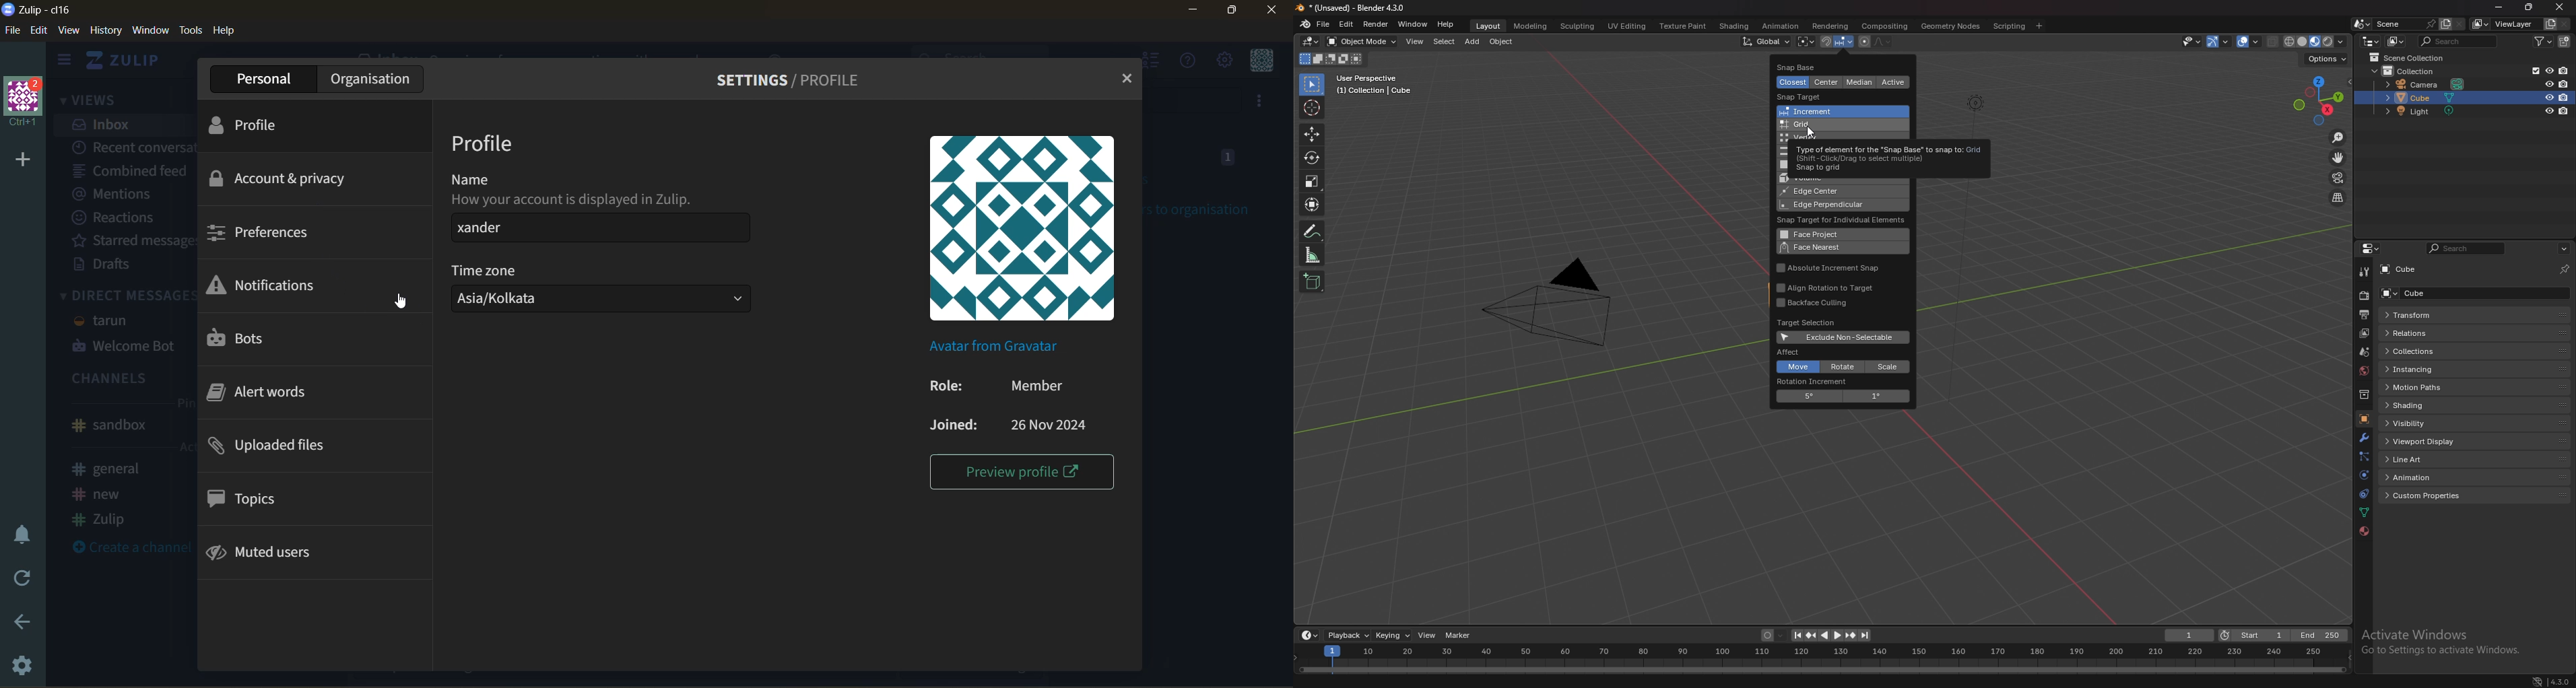 The width and height of the screenshot is (2576, 700). Describe the element at coordinates (2409, 270) in the screenshot. I see `cube` at that location.